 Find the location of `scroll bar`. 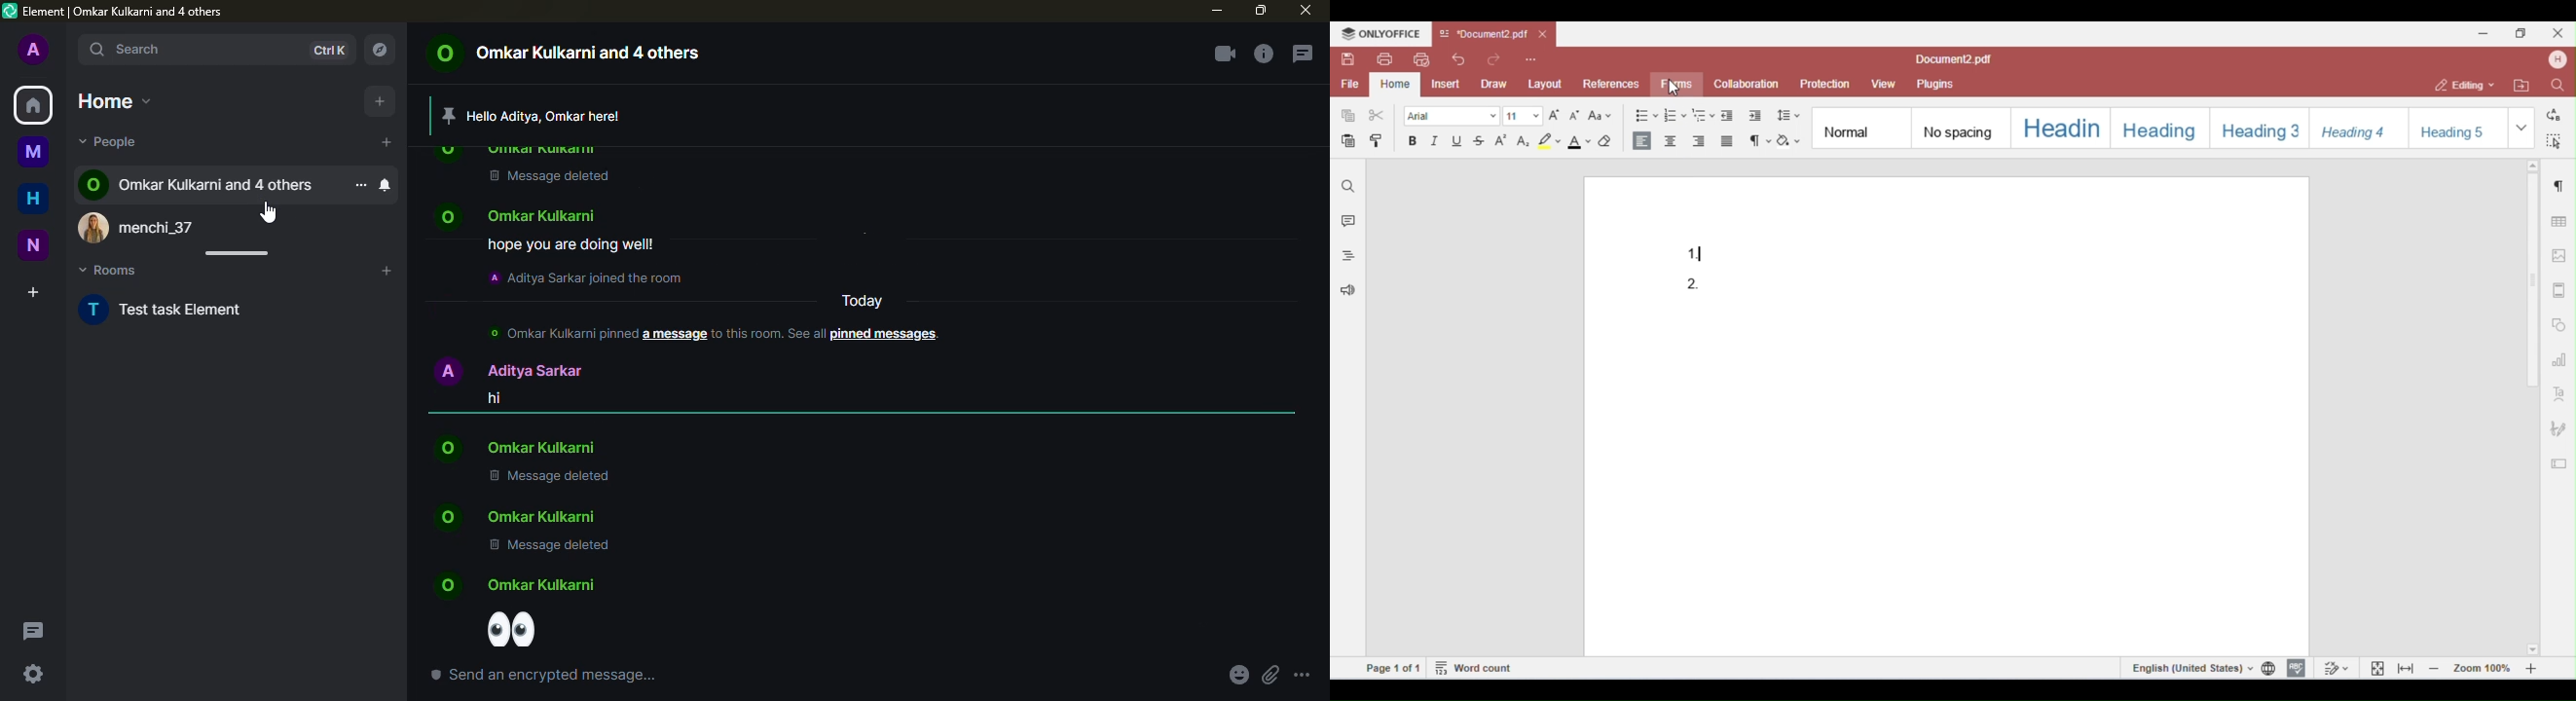

scroll bar is located at coordinates (236, 253).